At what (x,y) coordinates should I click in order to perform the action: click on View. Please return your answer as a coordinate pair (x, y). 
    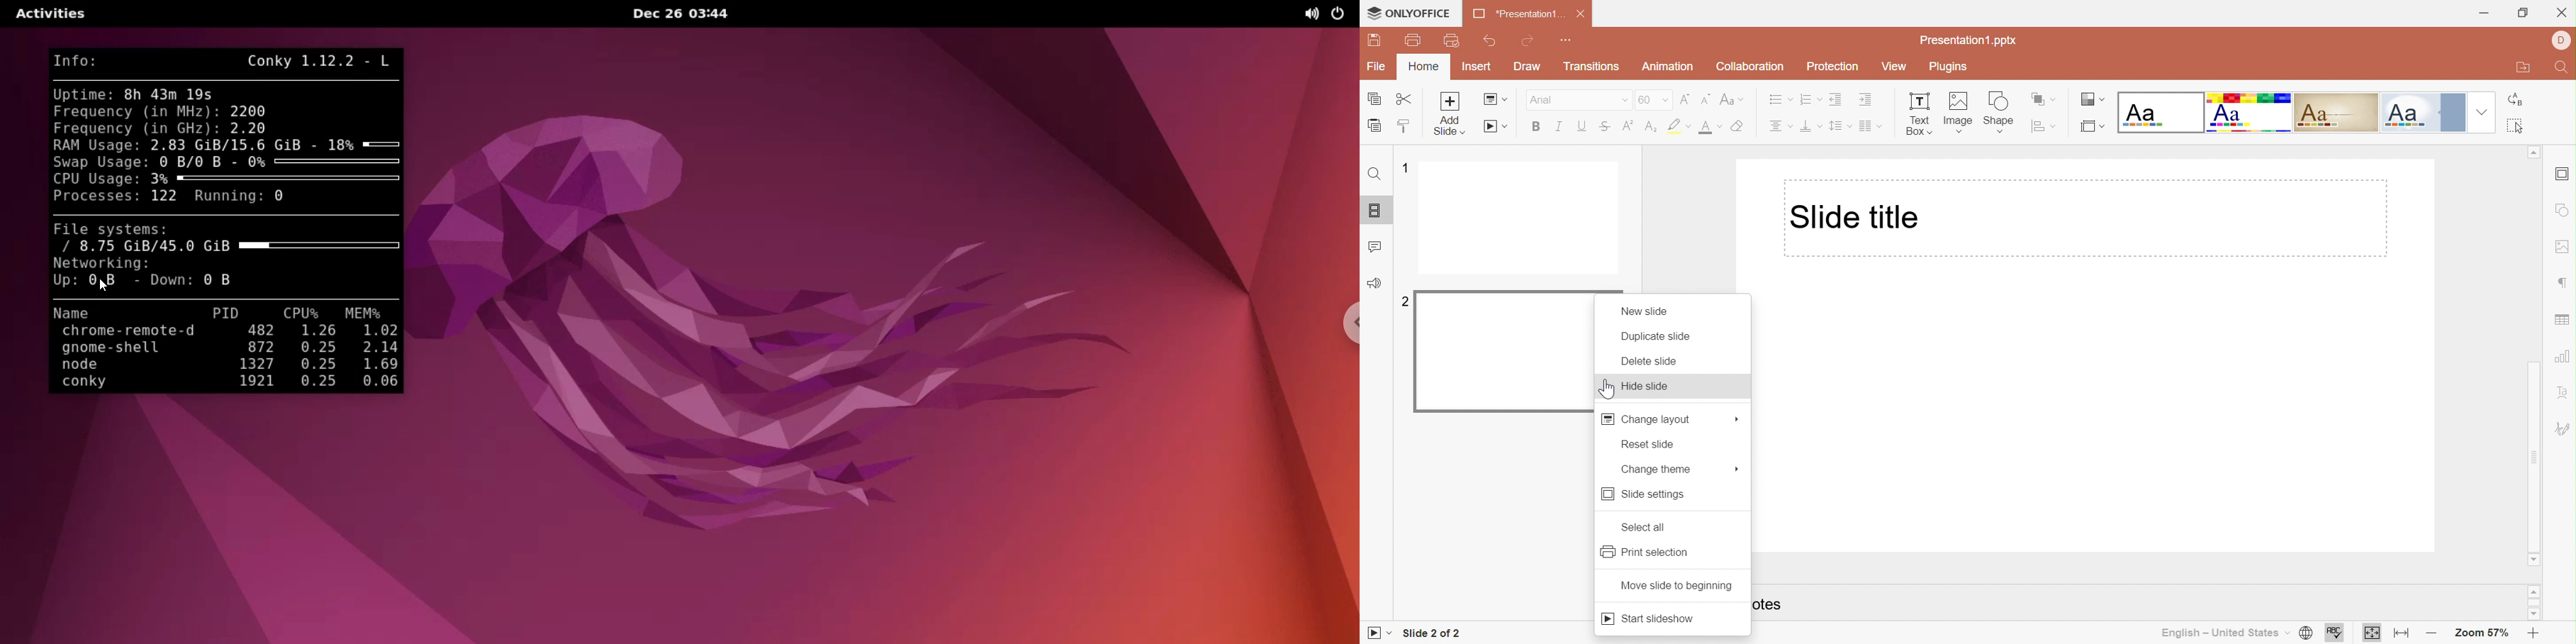
    Looking at the image, I should click on (1893, 67).